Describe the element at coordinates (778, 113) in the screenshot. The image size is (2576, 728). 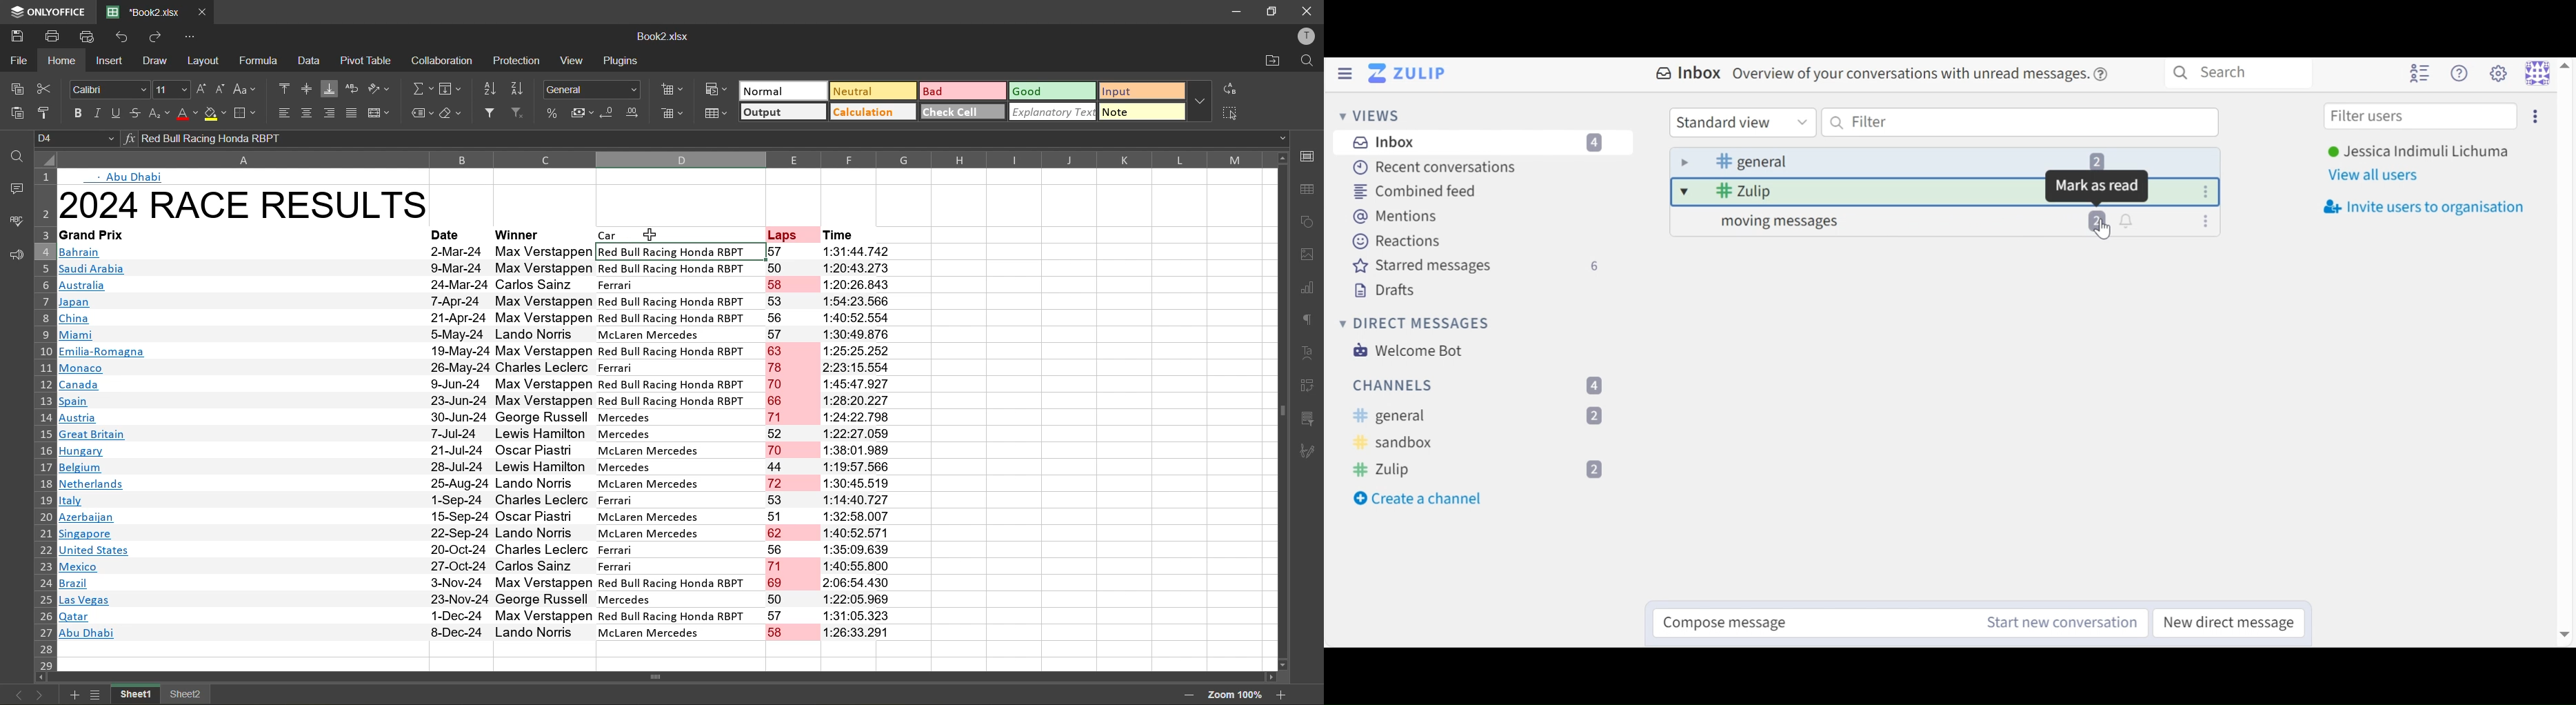
I see `output` at that location.